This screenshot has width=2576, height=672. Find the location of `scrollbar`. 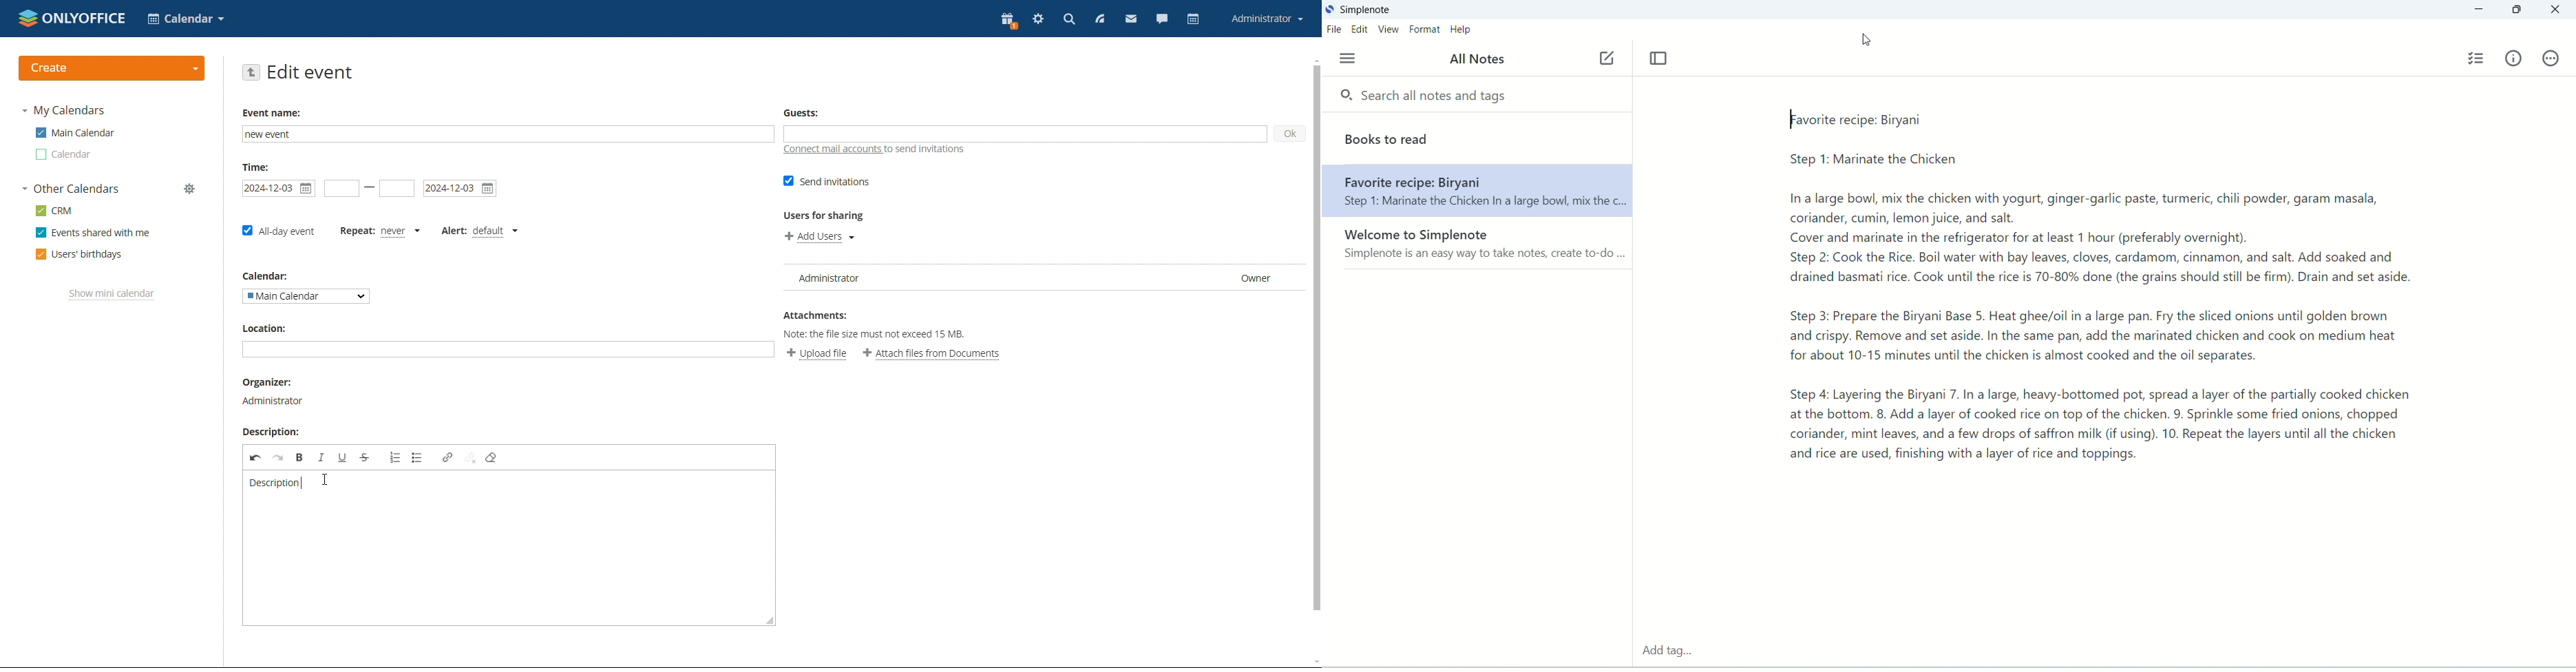

scrollbar is located at coordinates (1321, 341).